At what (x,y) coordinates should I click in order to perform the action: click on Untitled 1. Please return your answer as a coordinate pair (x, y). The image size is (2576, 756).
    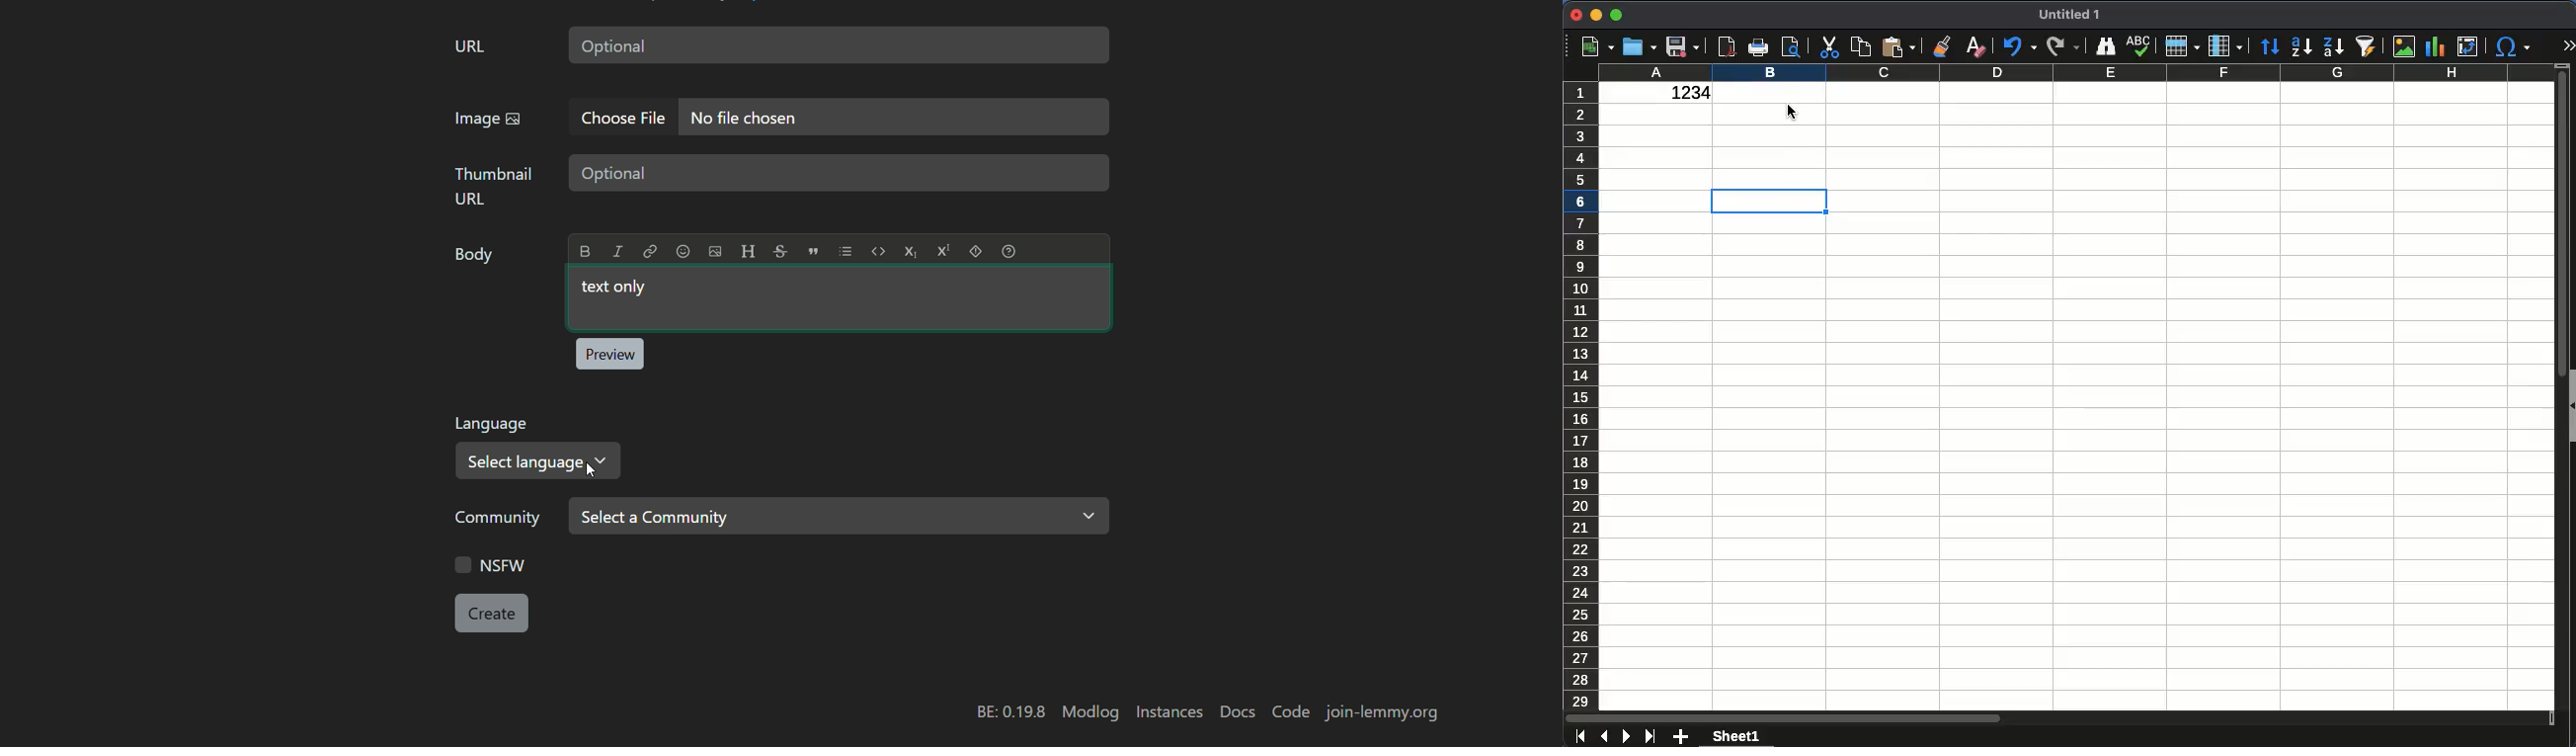
    Looking at the image, I should click on (2070, 15).